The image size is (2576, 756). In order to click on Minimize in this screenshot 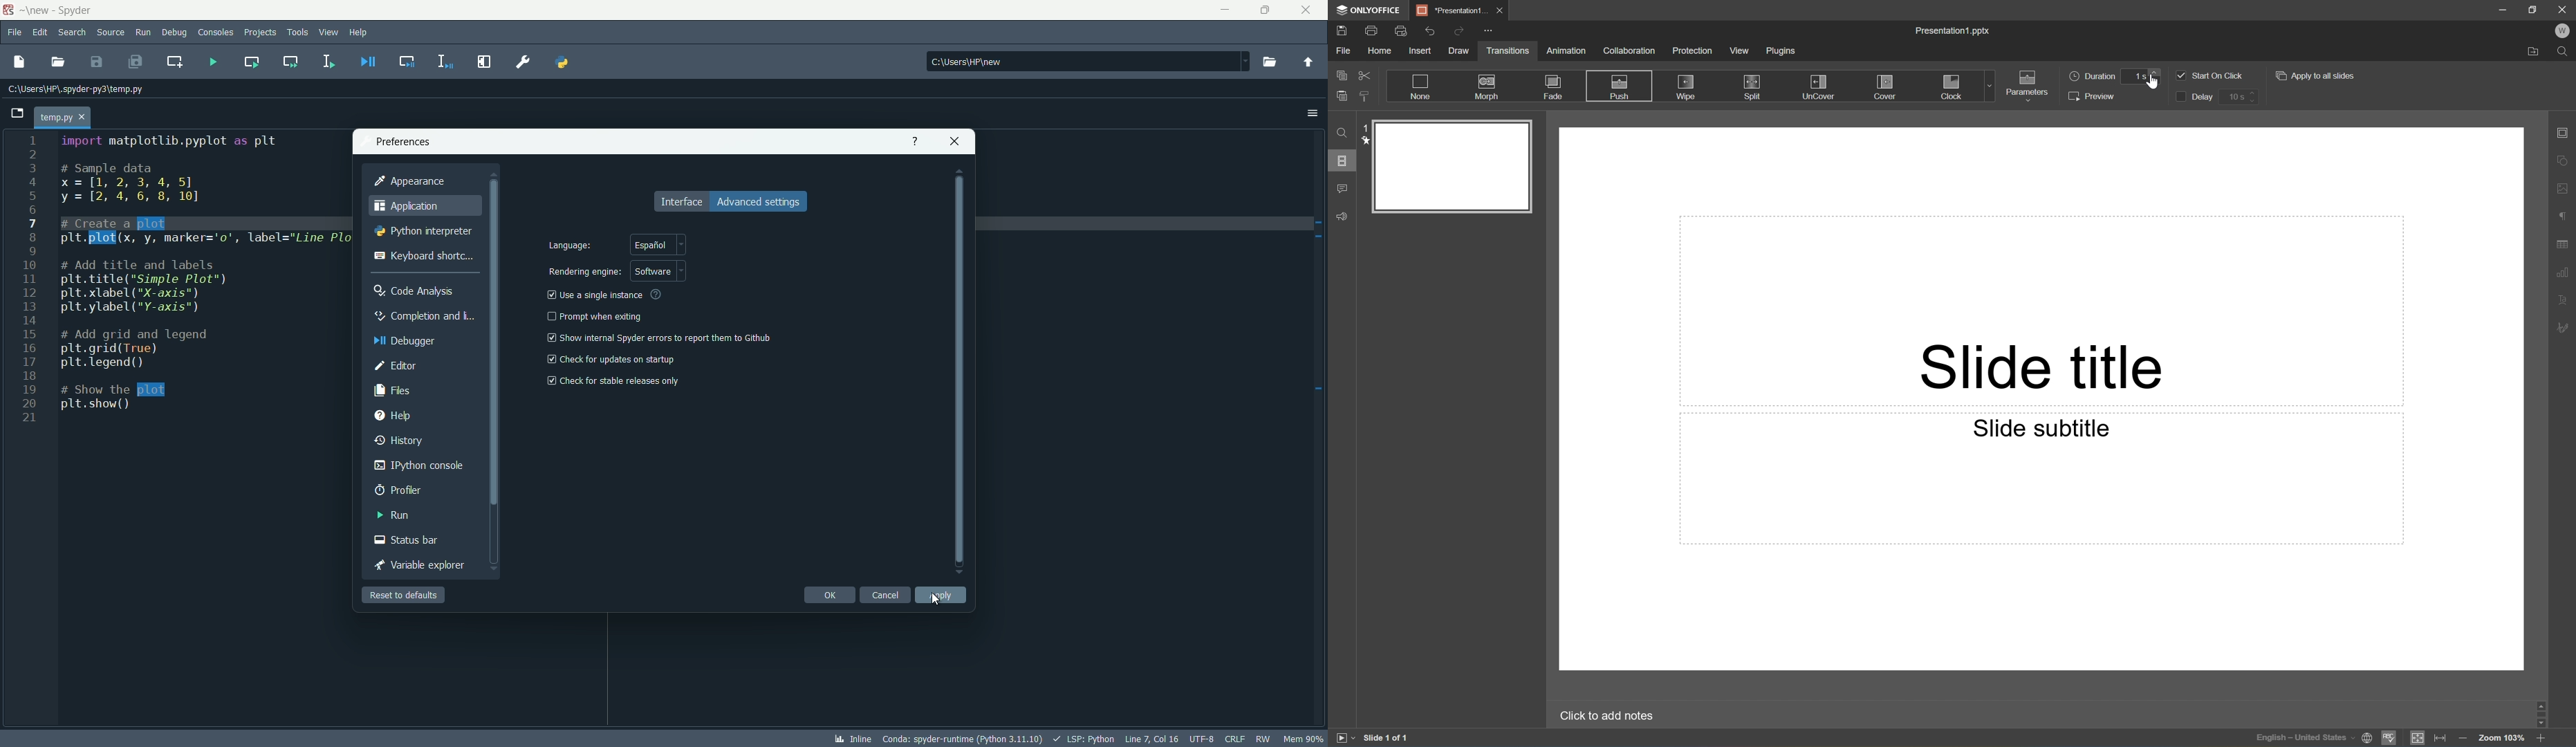, I will do `click(2503, 8)`.